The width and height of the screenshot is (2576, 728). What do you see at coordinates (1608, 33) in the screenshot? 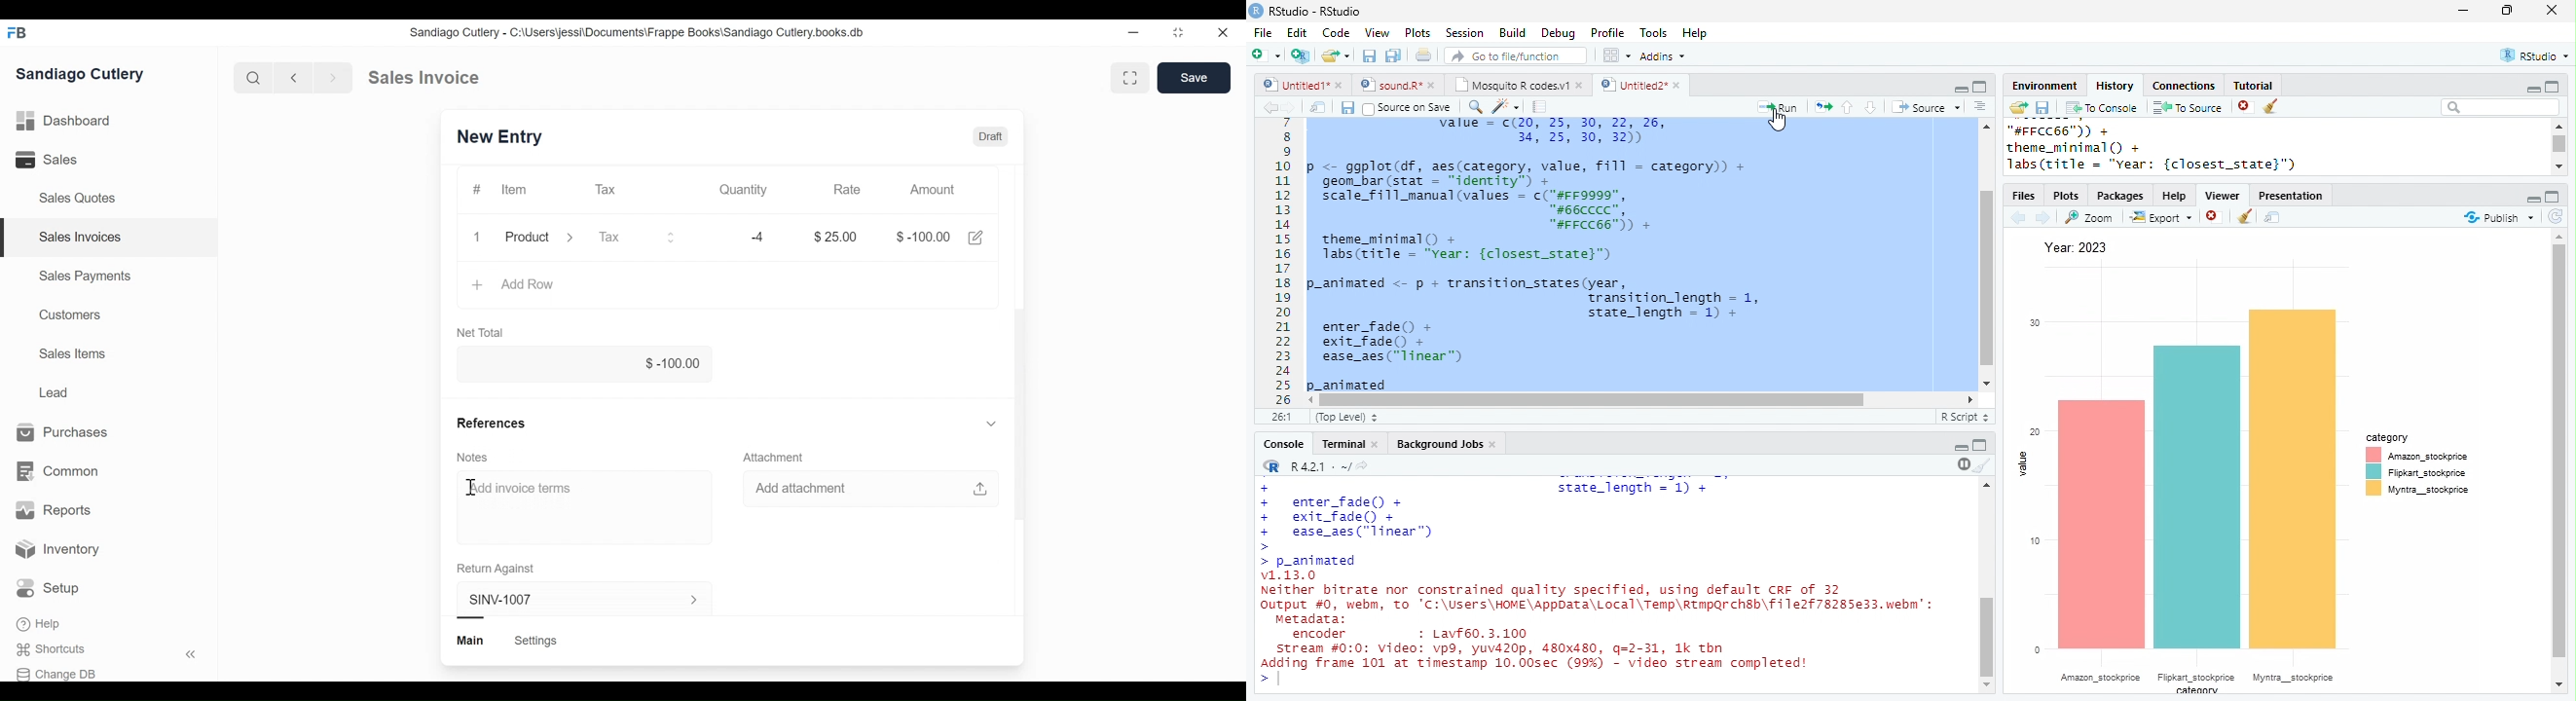
I see `Profile` at bounding box center [1608, 33].